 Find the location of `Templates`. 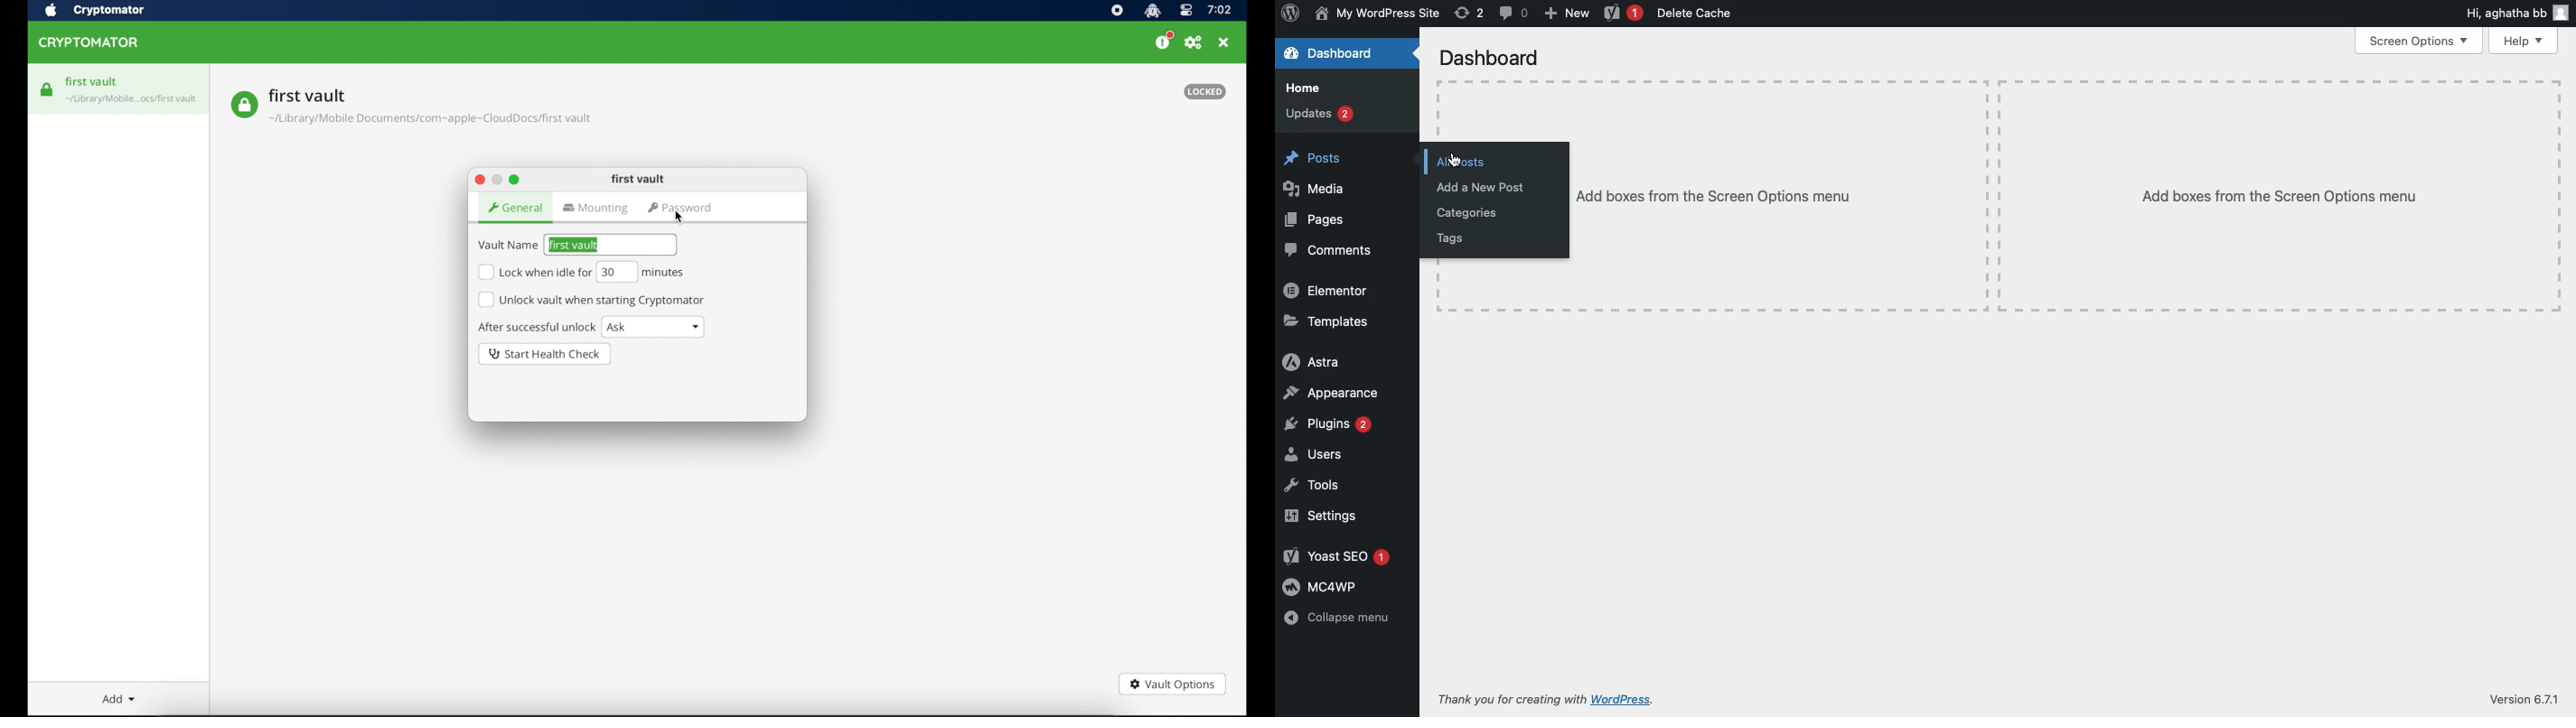

Templates is located at coordinates (1325, 321).